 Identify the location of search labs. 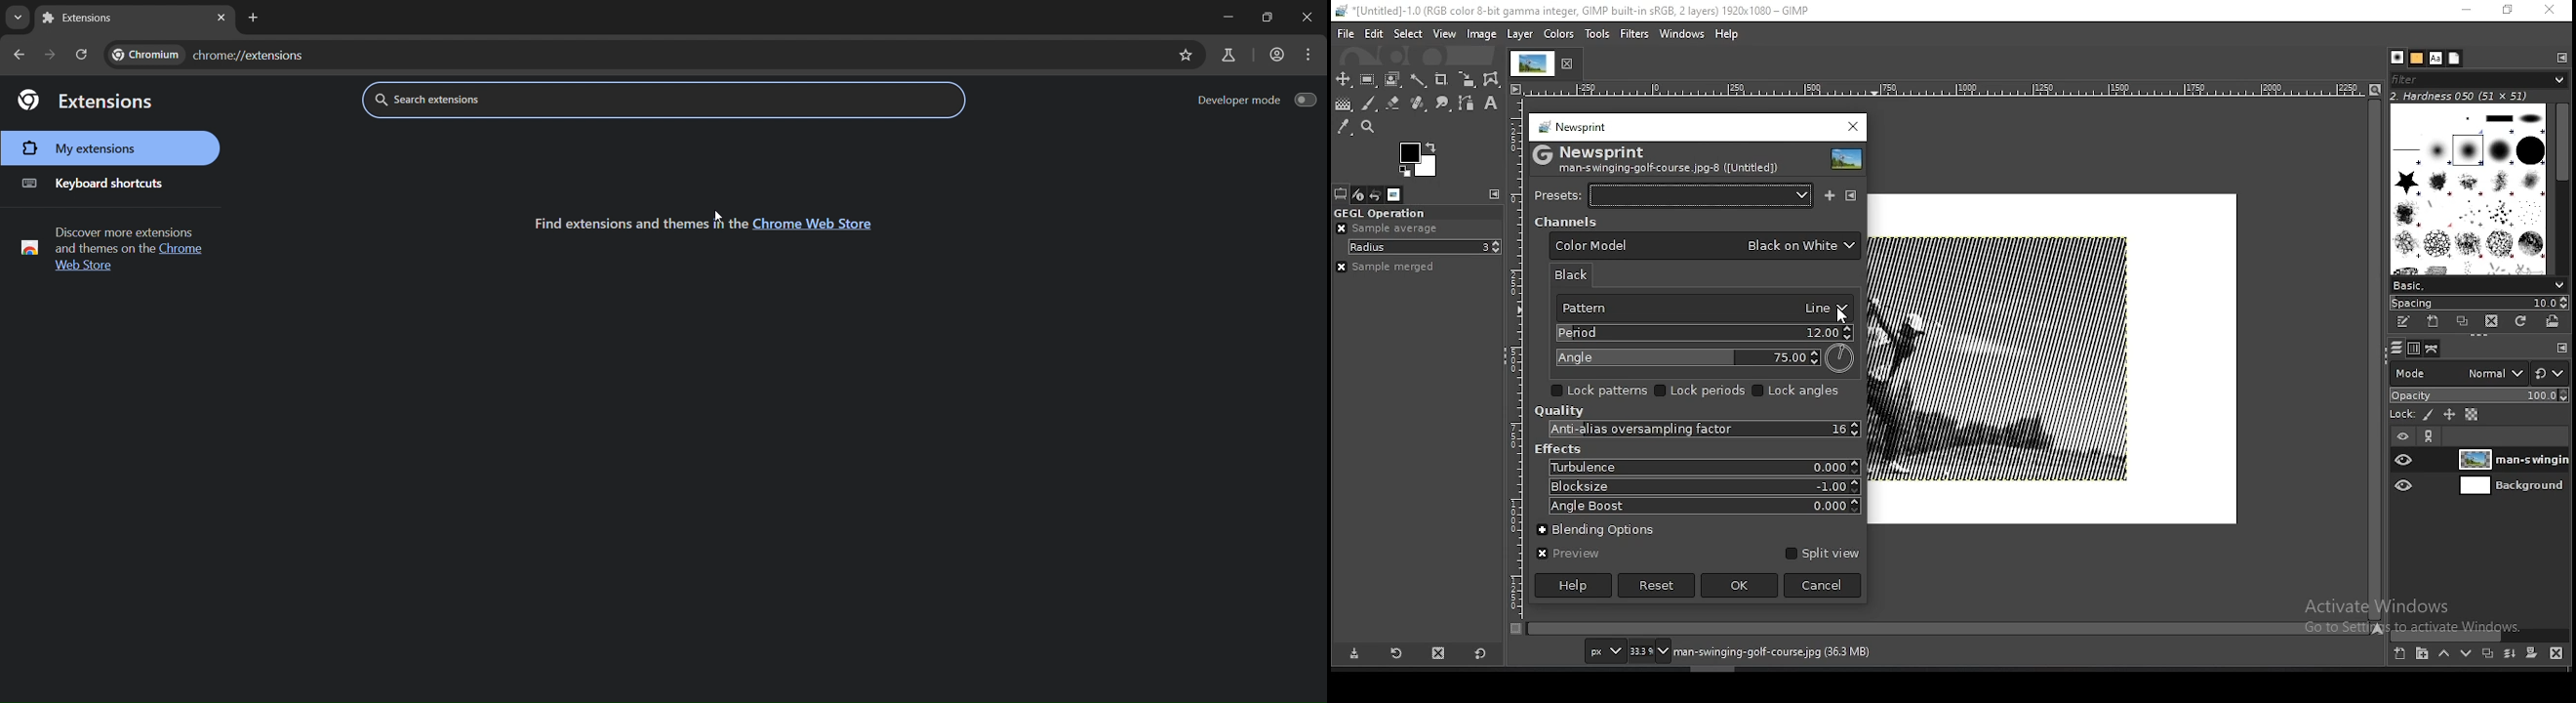
(1225, 55).